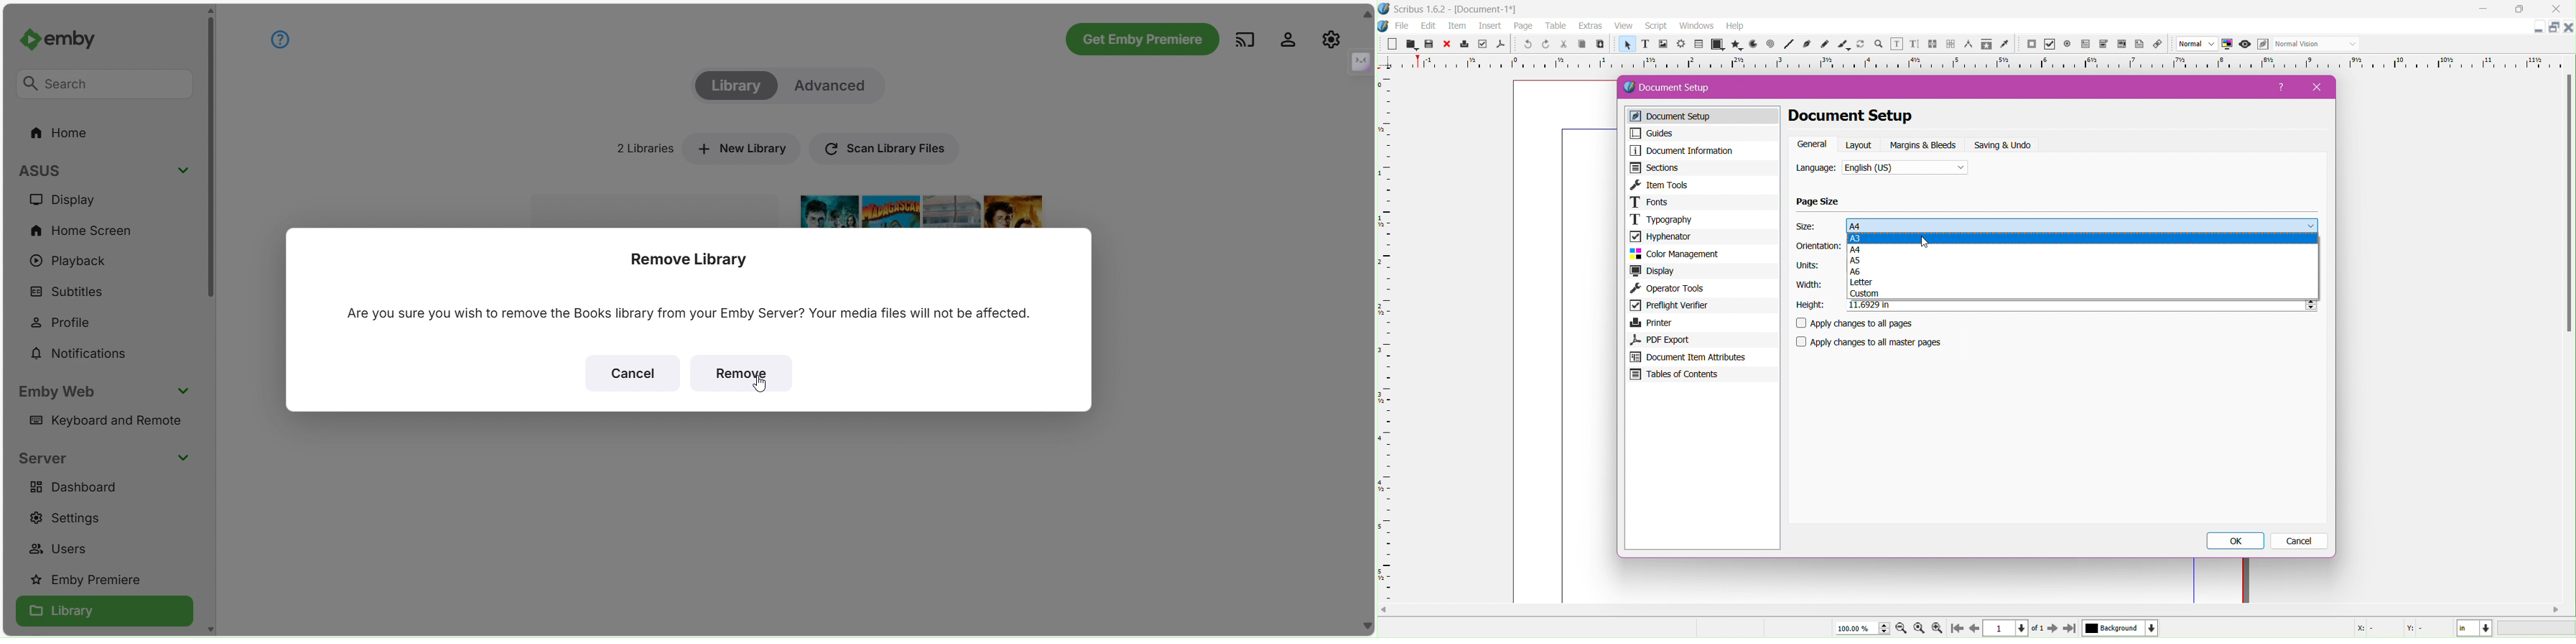 The height and width of the screenshot is (644, 2576). Describe the element at coordinates (1544, 44) in the screenshot. I see `redo` at that location.